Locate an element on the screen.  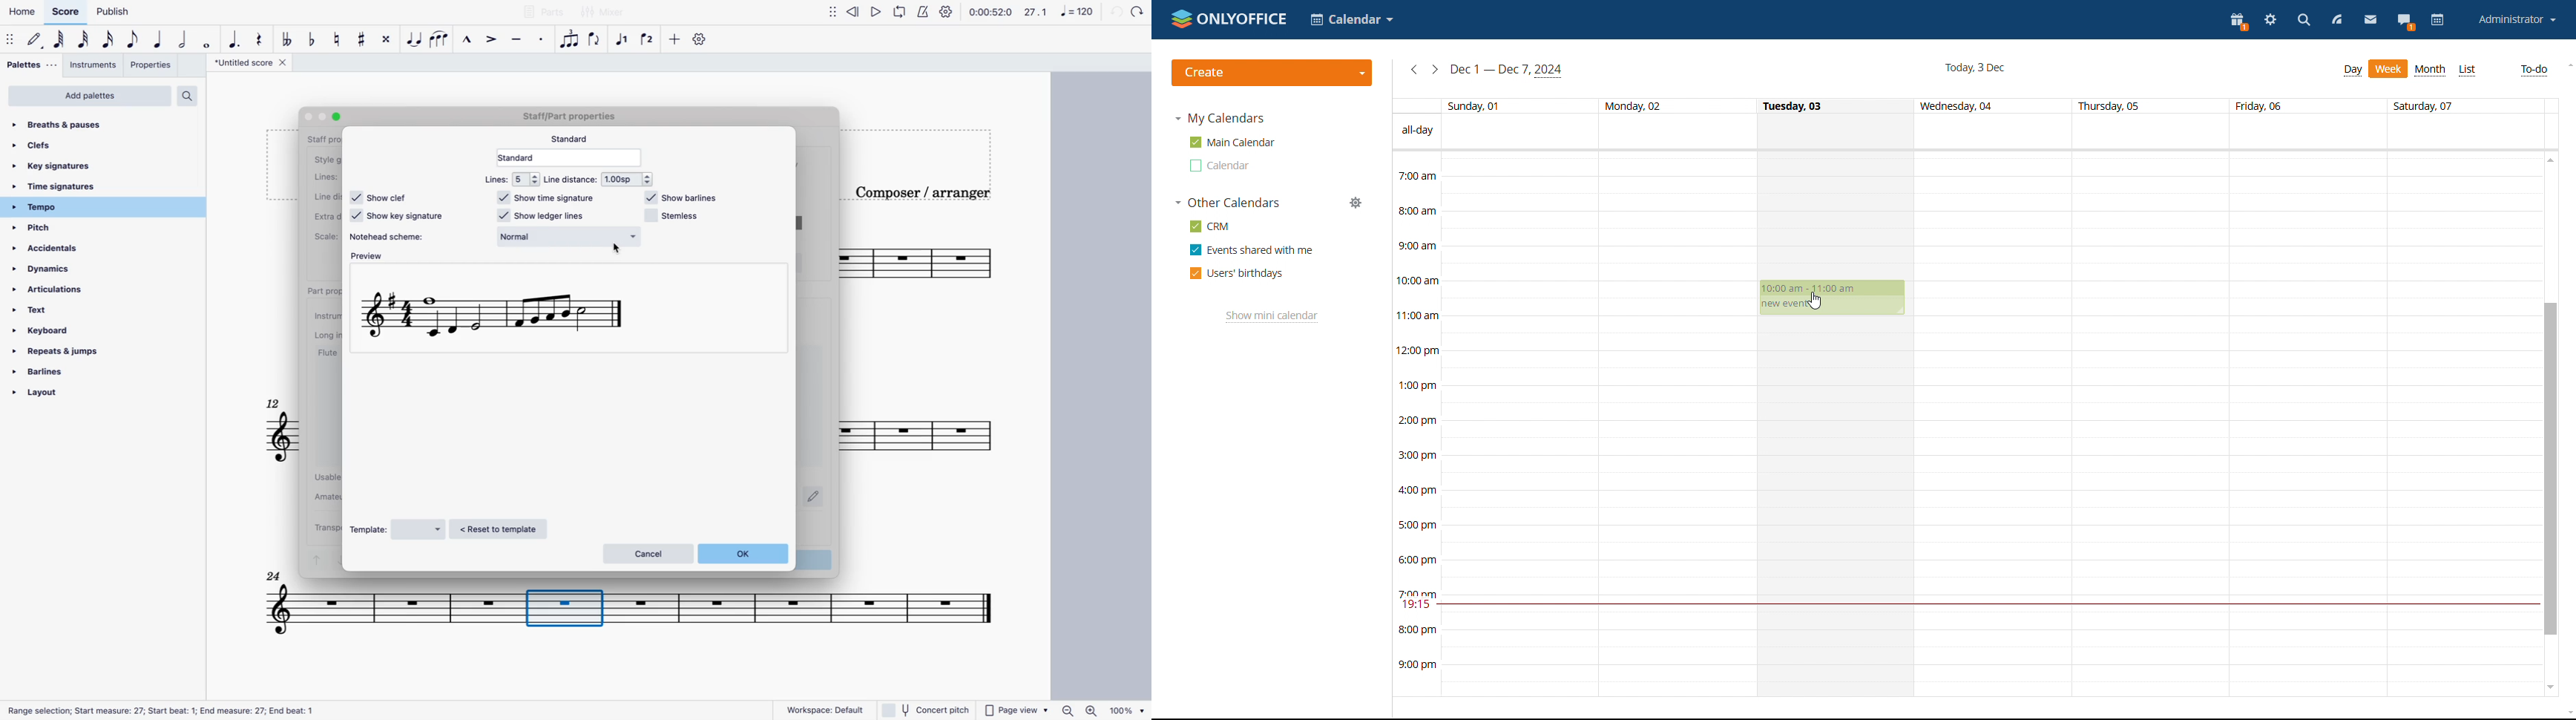
score title is located at coordinates (571, 117).